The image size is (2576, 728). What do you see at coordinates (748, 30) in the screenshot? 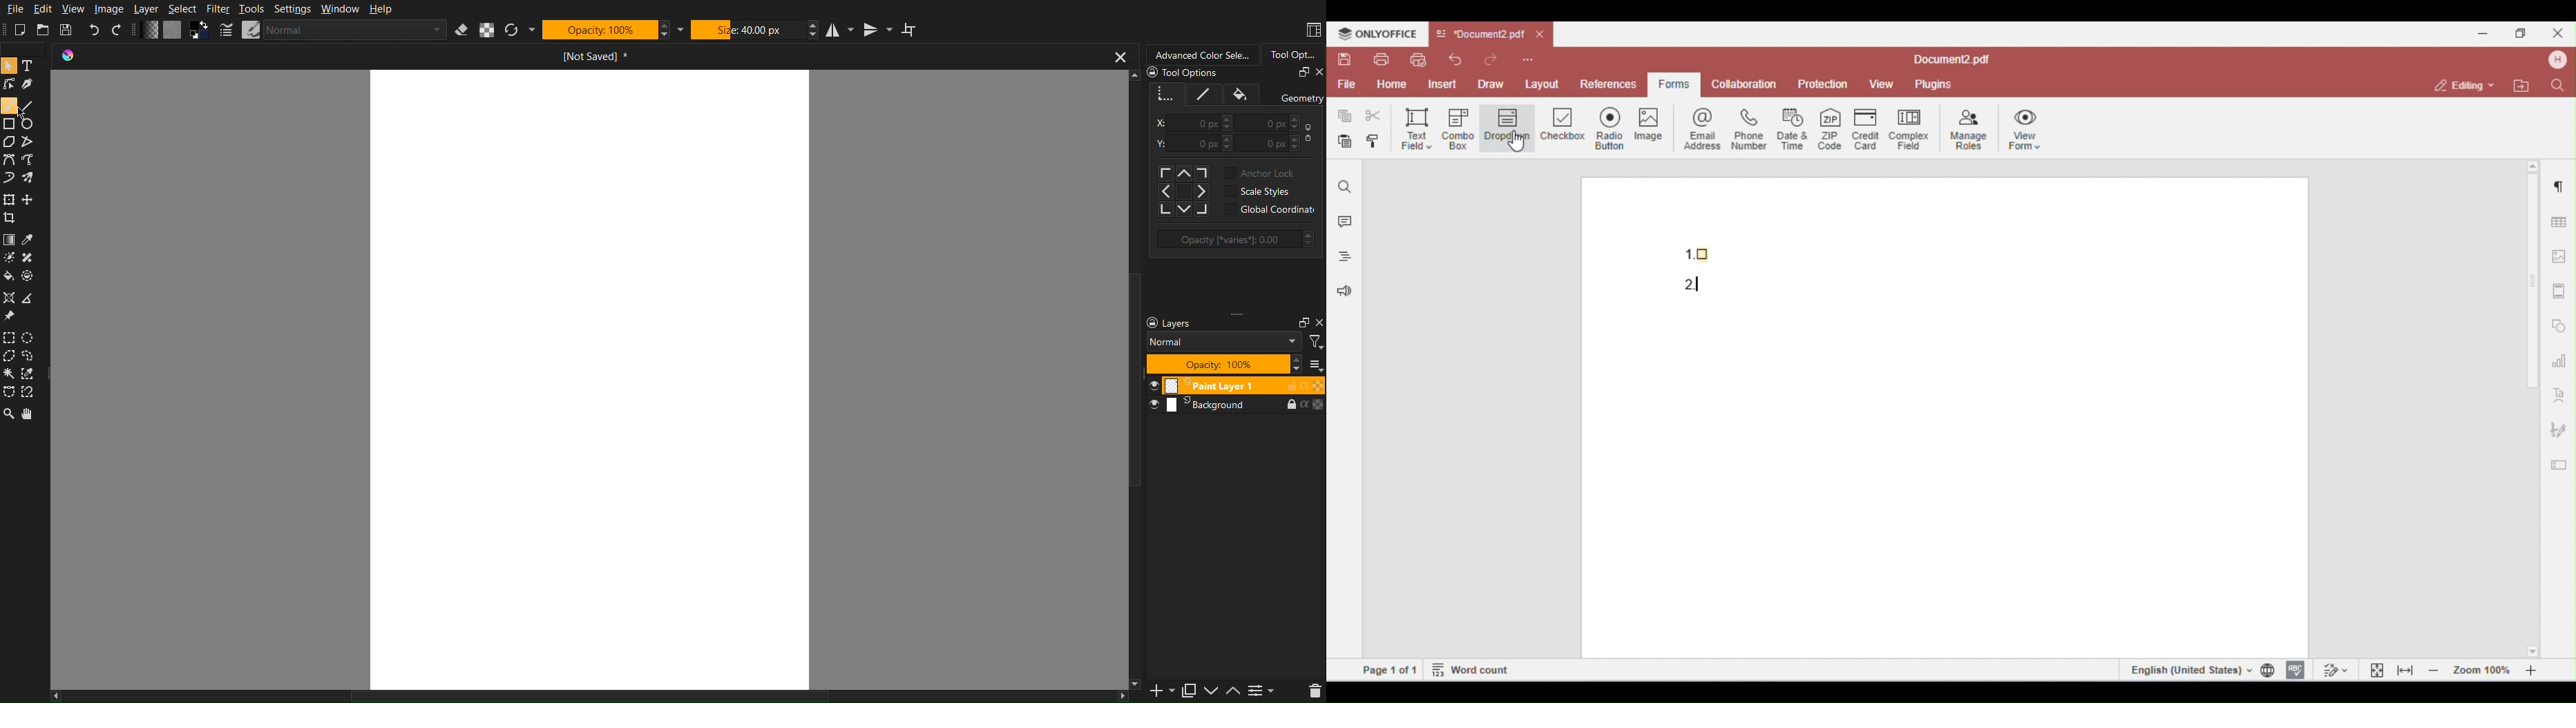
I see `Size` at bounding box center [748, 30].